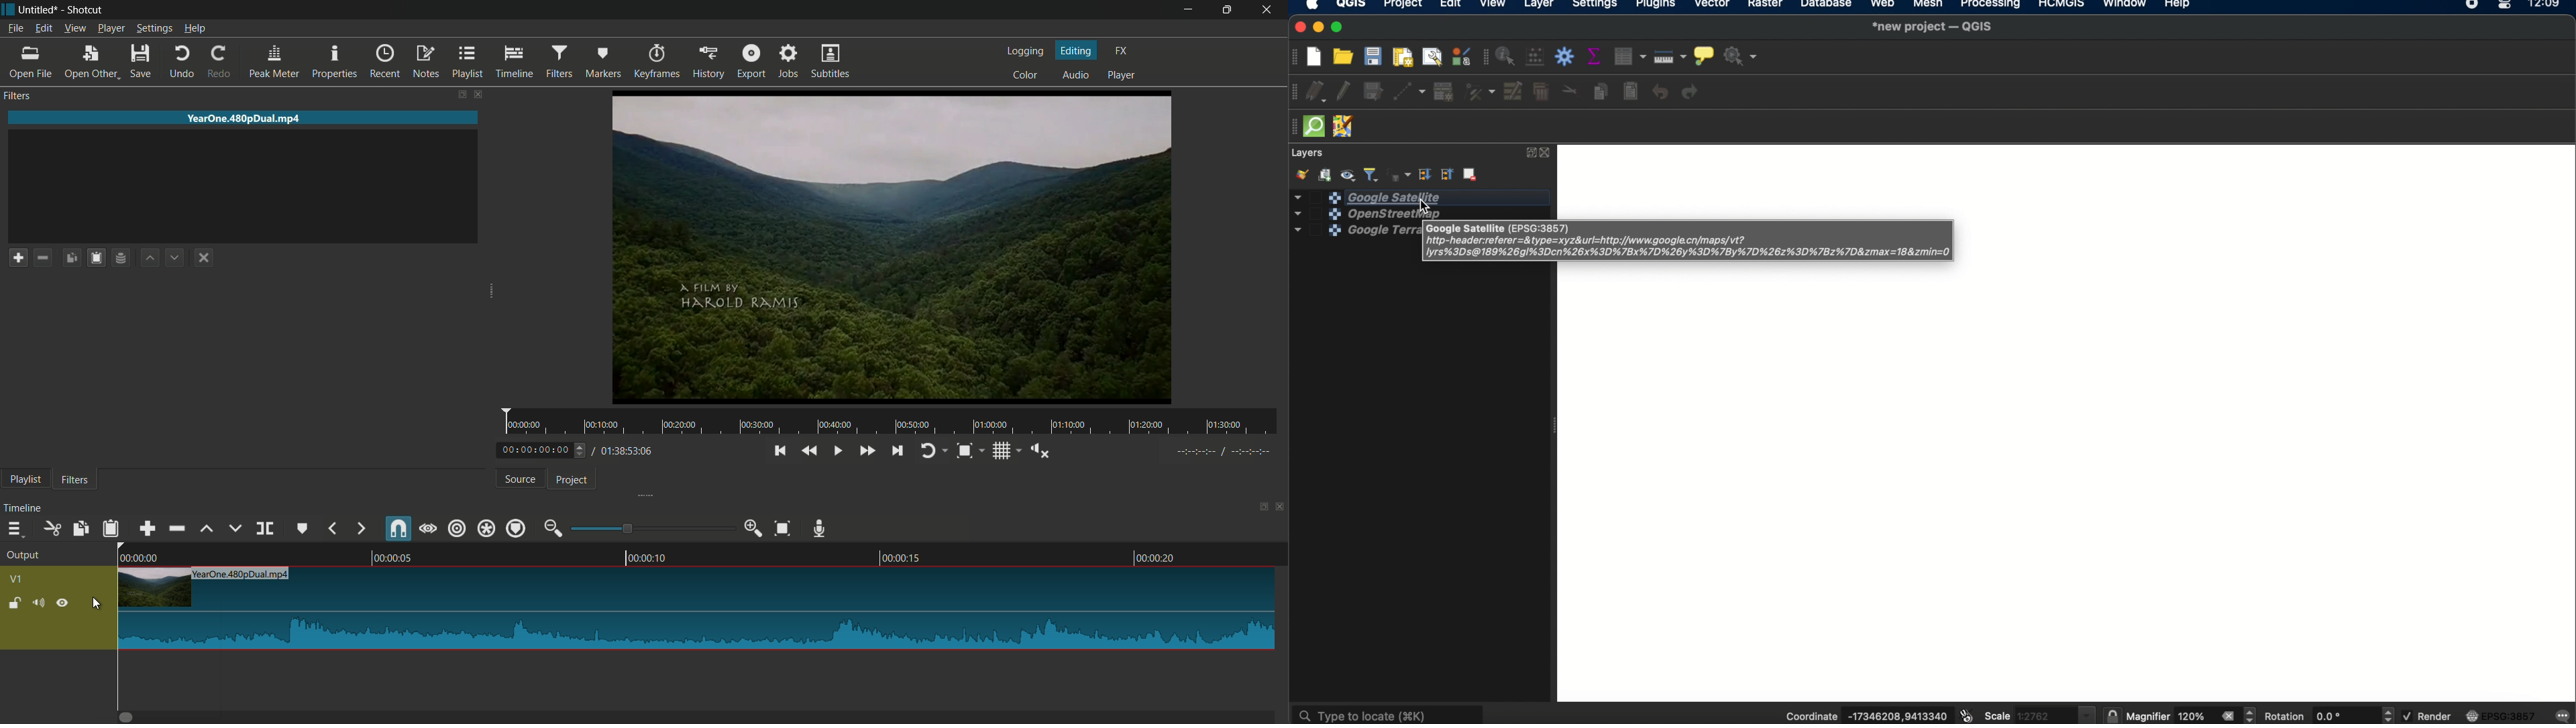 The height and width of the screenshot is (728, 2576). I want to click on close filters, so click(480, 94).